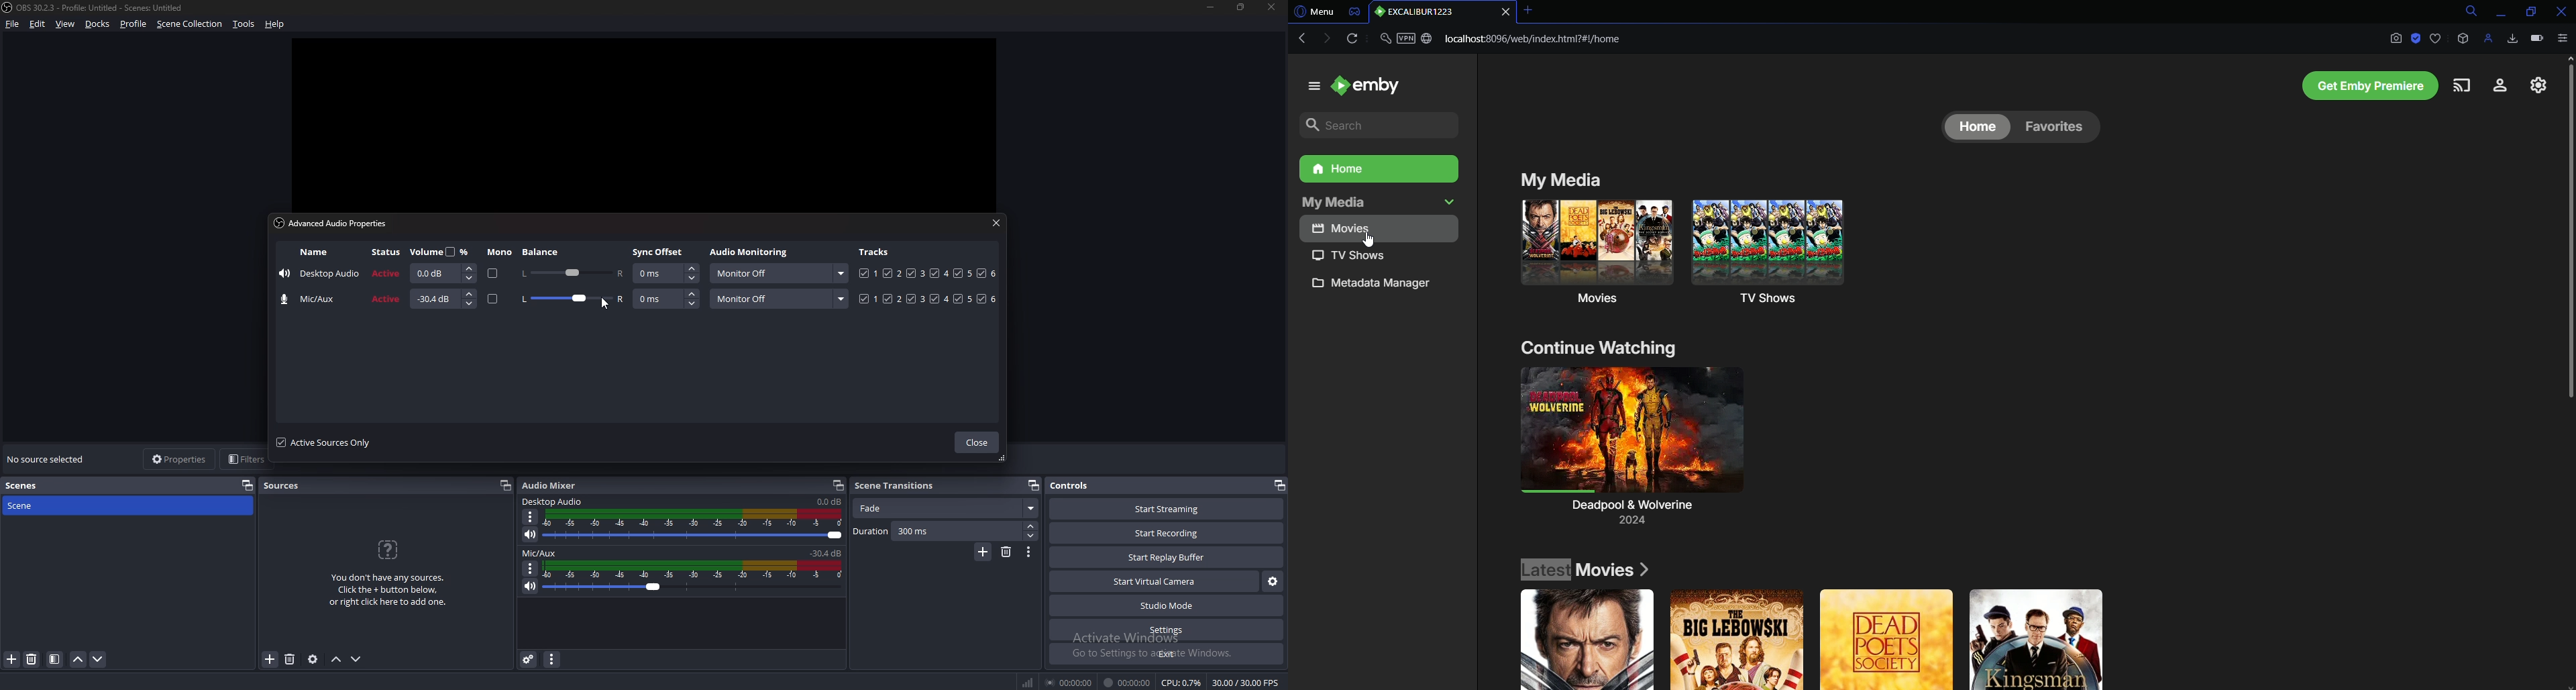 The image size is (2576, 700). I want to click on close, so click(1274, 7).